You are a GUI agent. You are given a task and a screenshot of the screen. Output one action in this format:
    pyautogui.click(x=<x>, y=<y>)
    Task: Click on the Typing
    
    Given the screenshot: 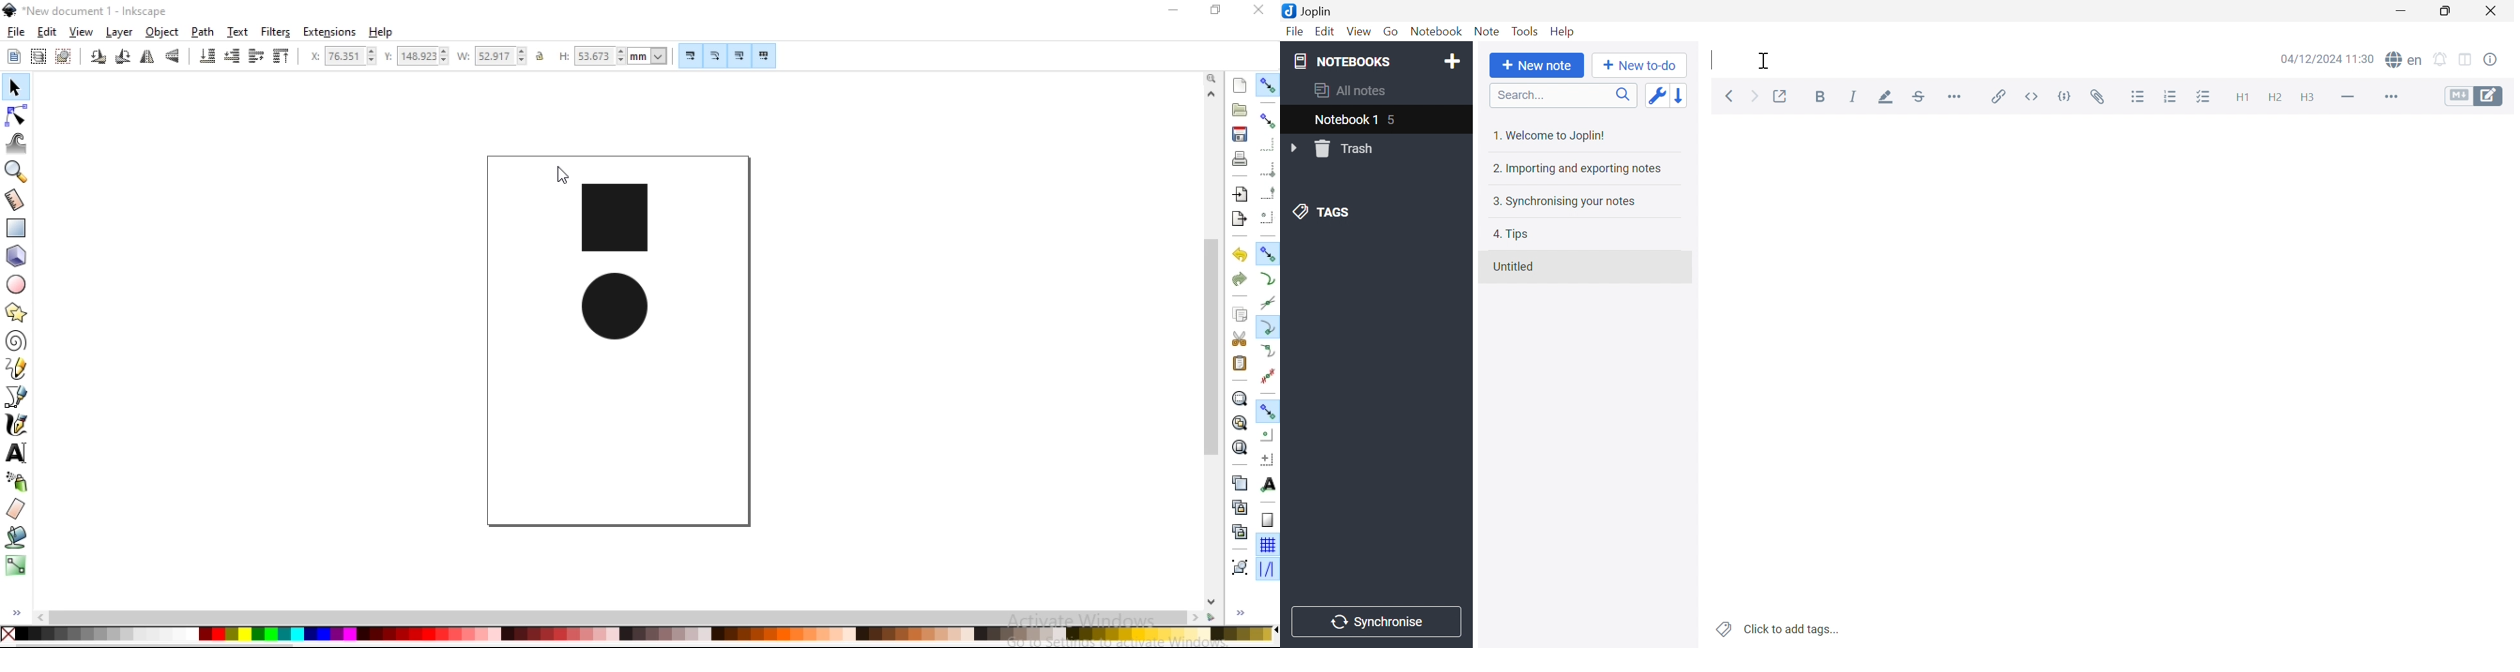 What is the action you would take?
    pyautogui.click(x=1711, y=61)
    